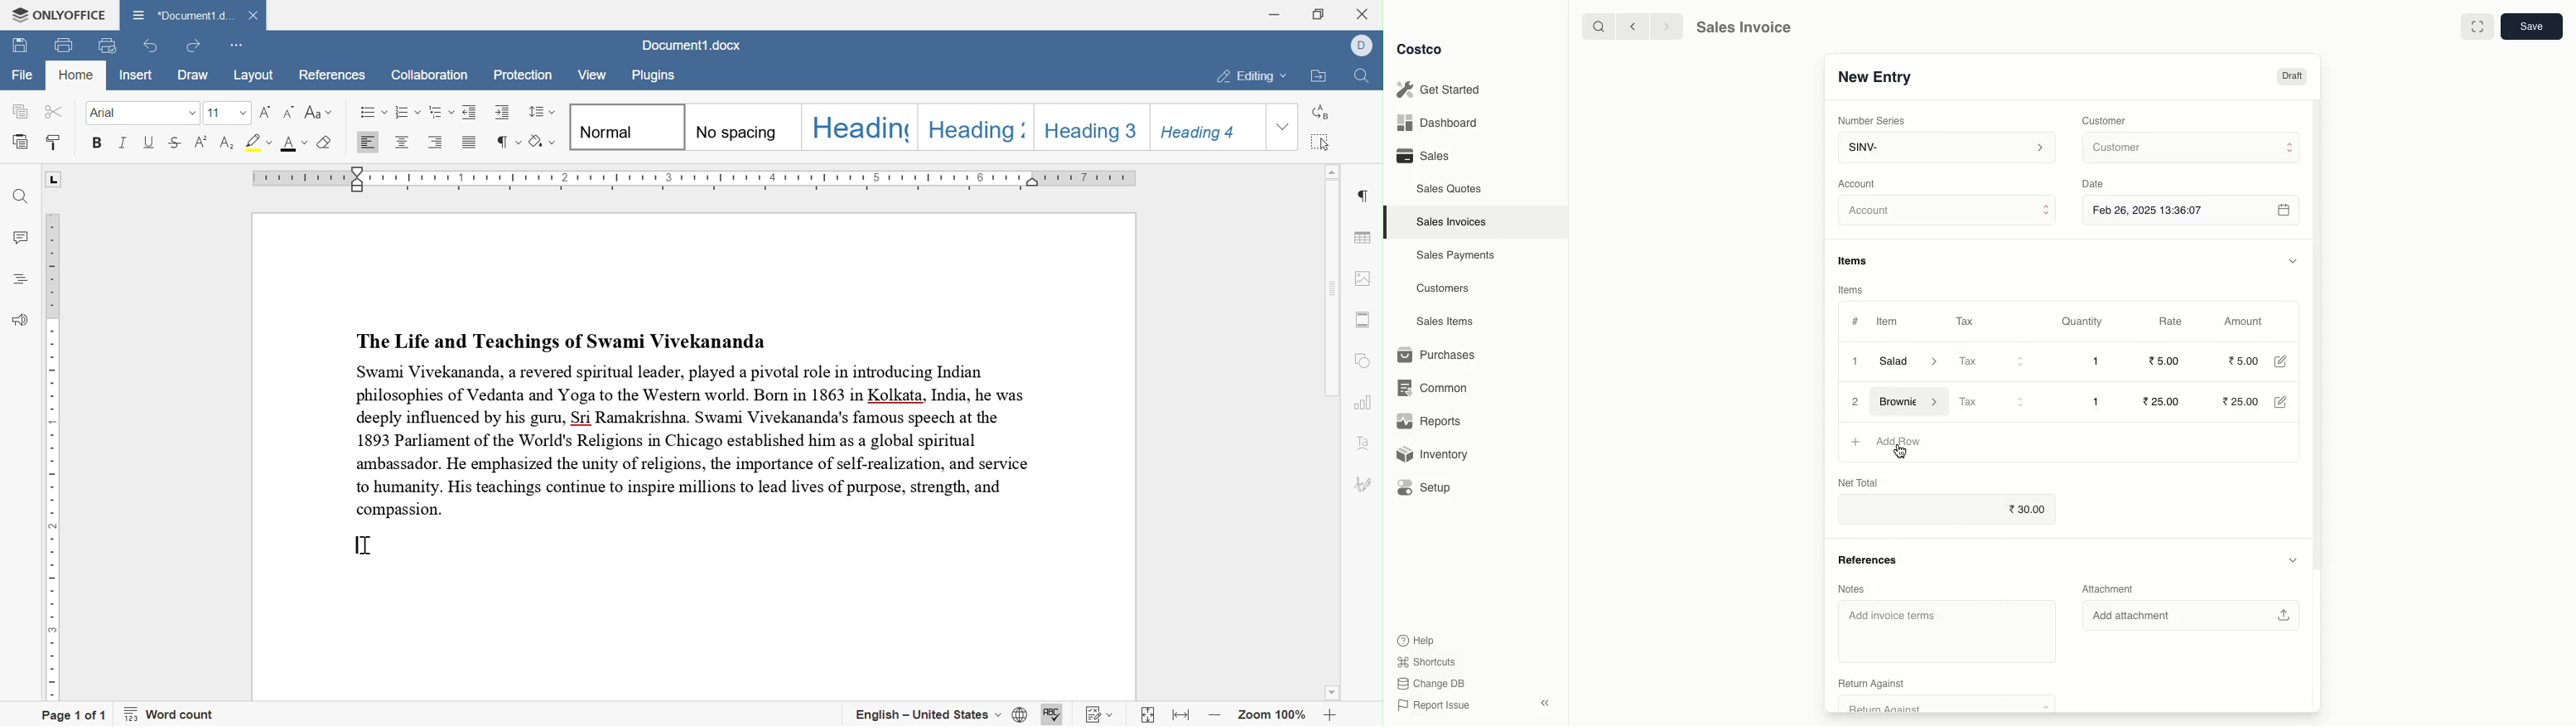  What do you see at coordinates (2283, 402) in the screenshot?
I see `Edit` at bounding box center [2283, 402].